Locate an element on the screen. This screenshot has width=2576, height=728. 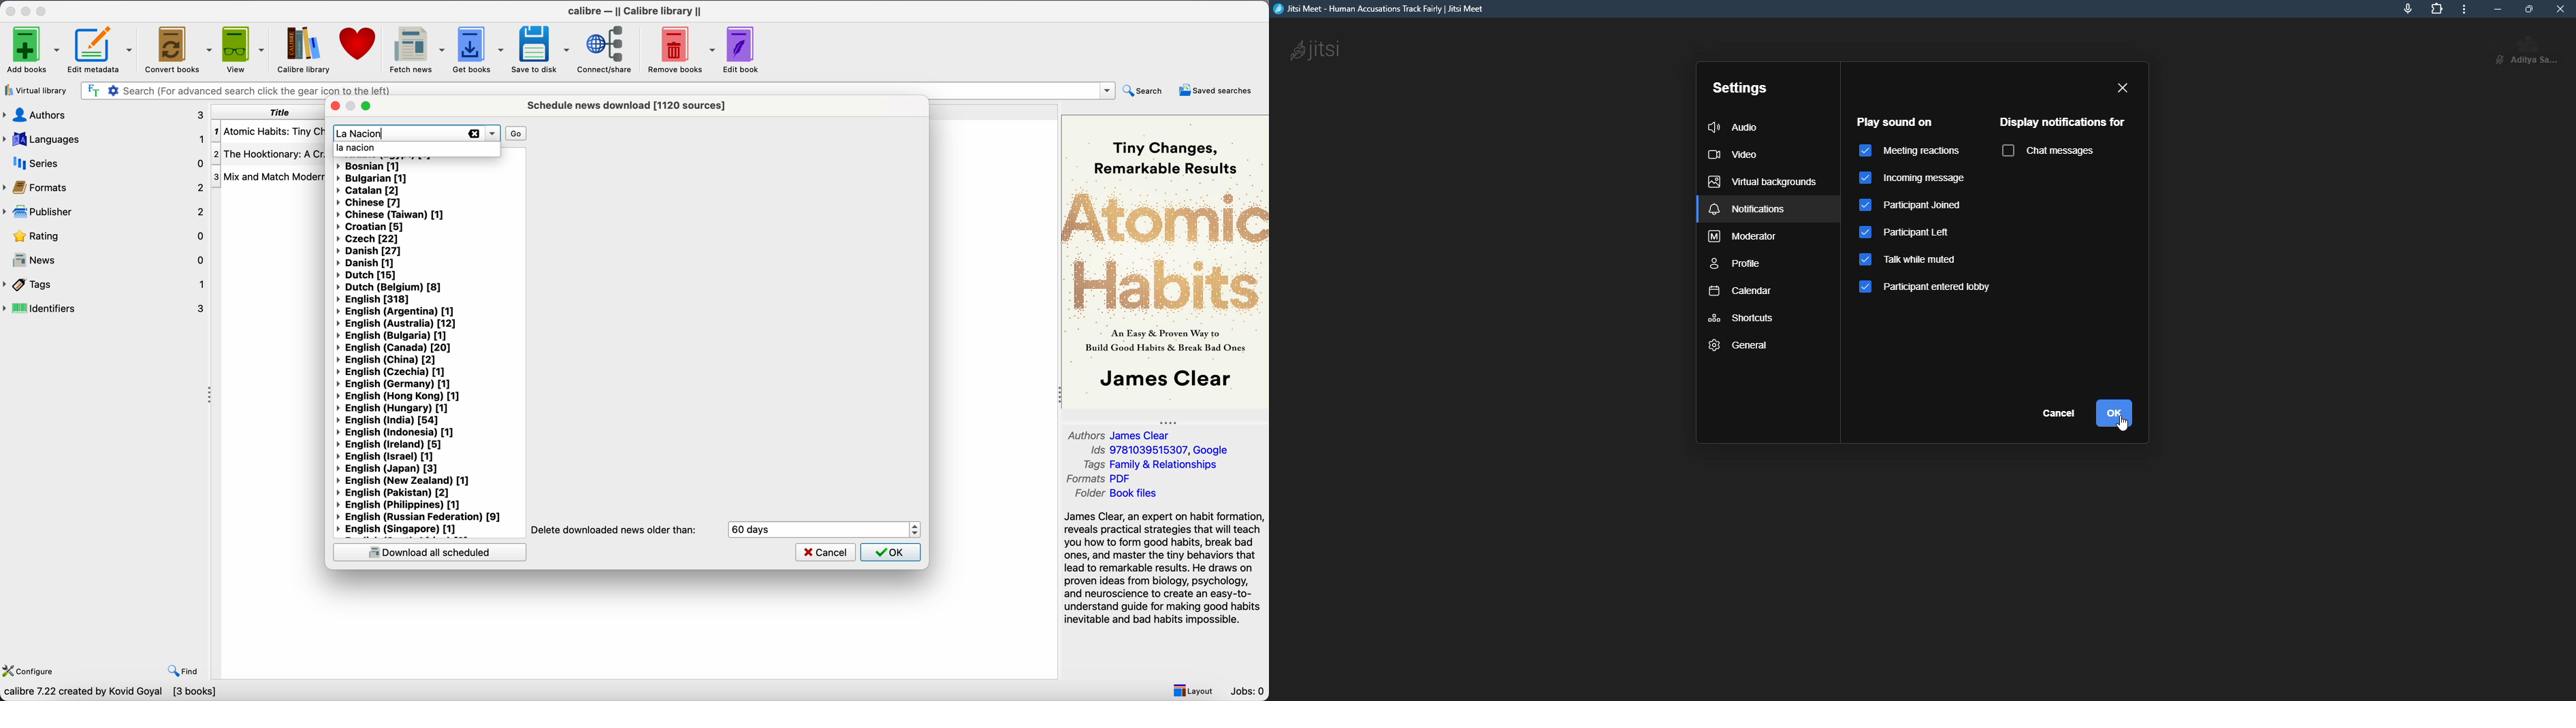
cancel is located at coordinates (2057, 412).